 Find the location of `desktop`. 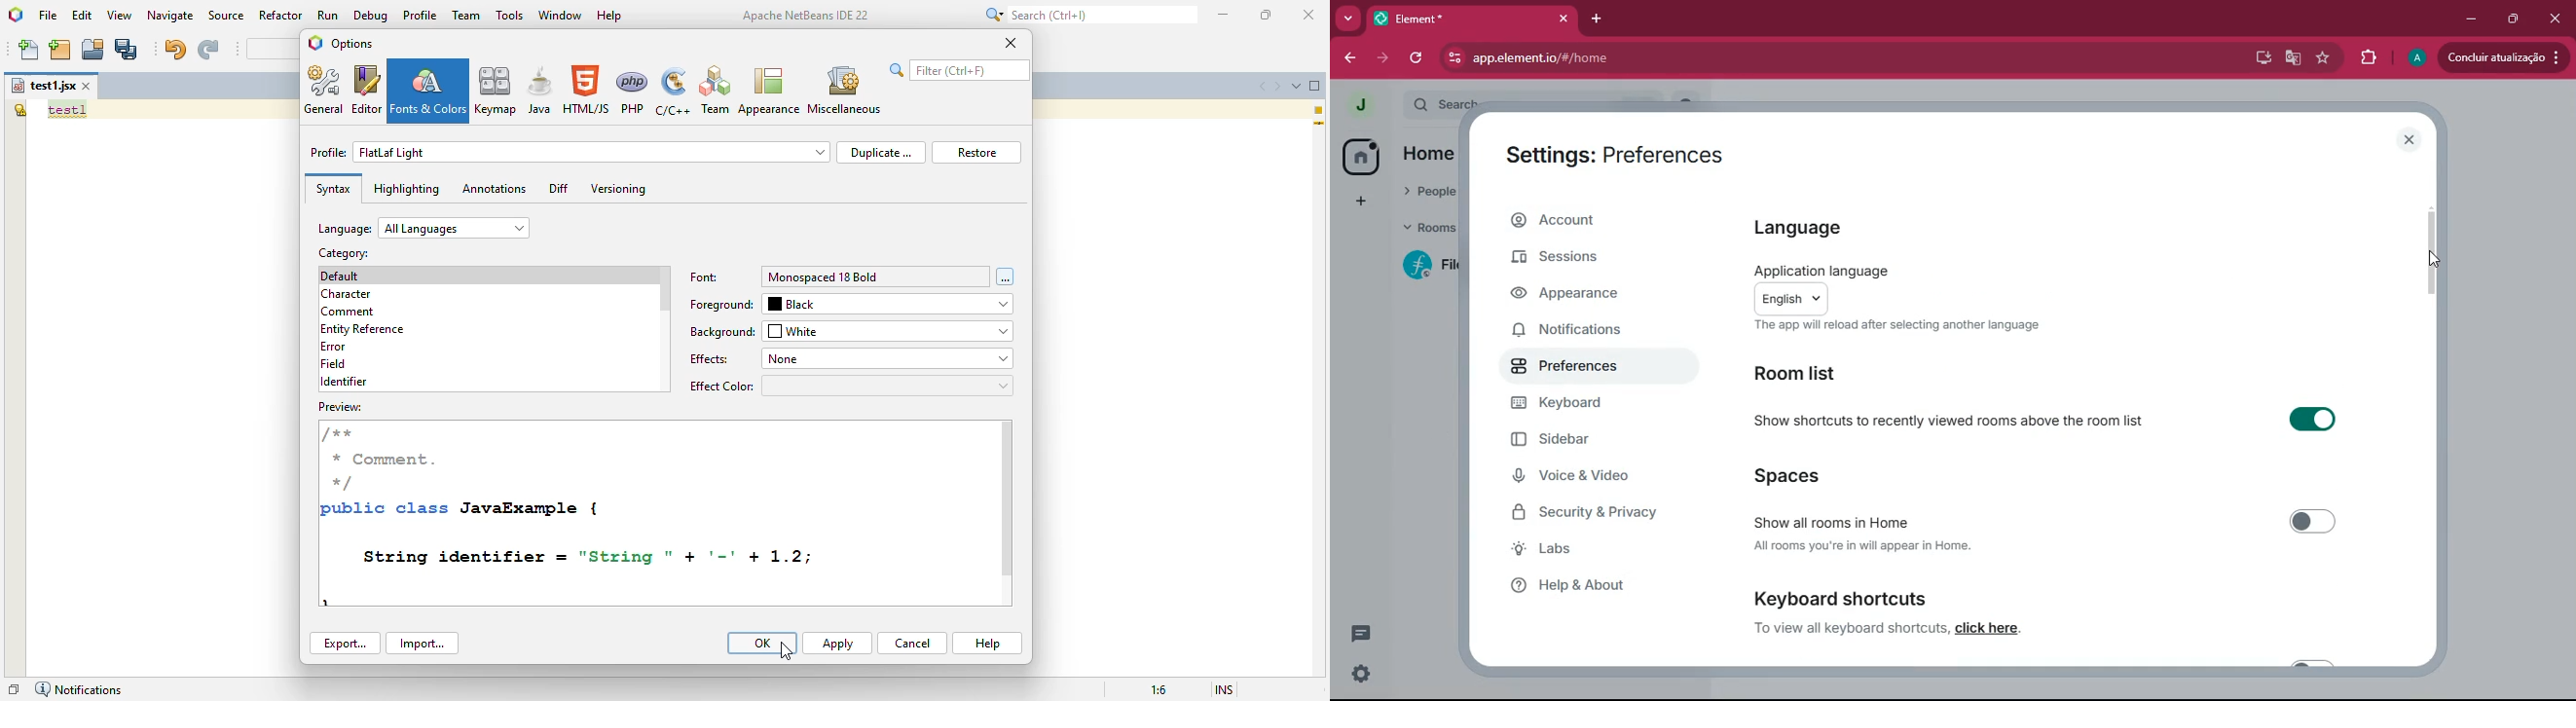

desktop is located at coordinates (2259, 58).